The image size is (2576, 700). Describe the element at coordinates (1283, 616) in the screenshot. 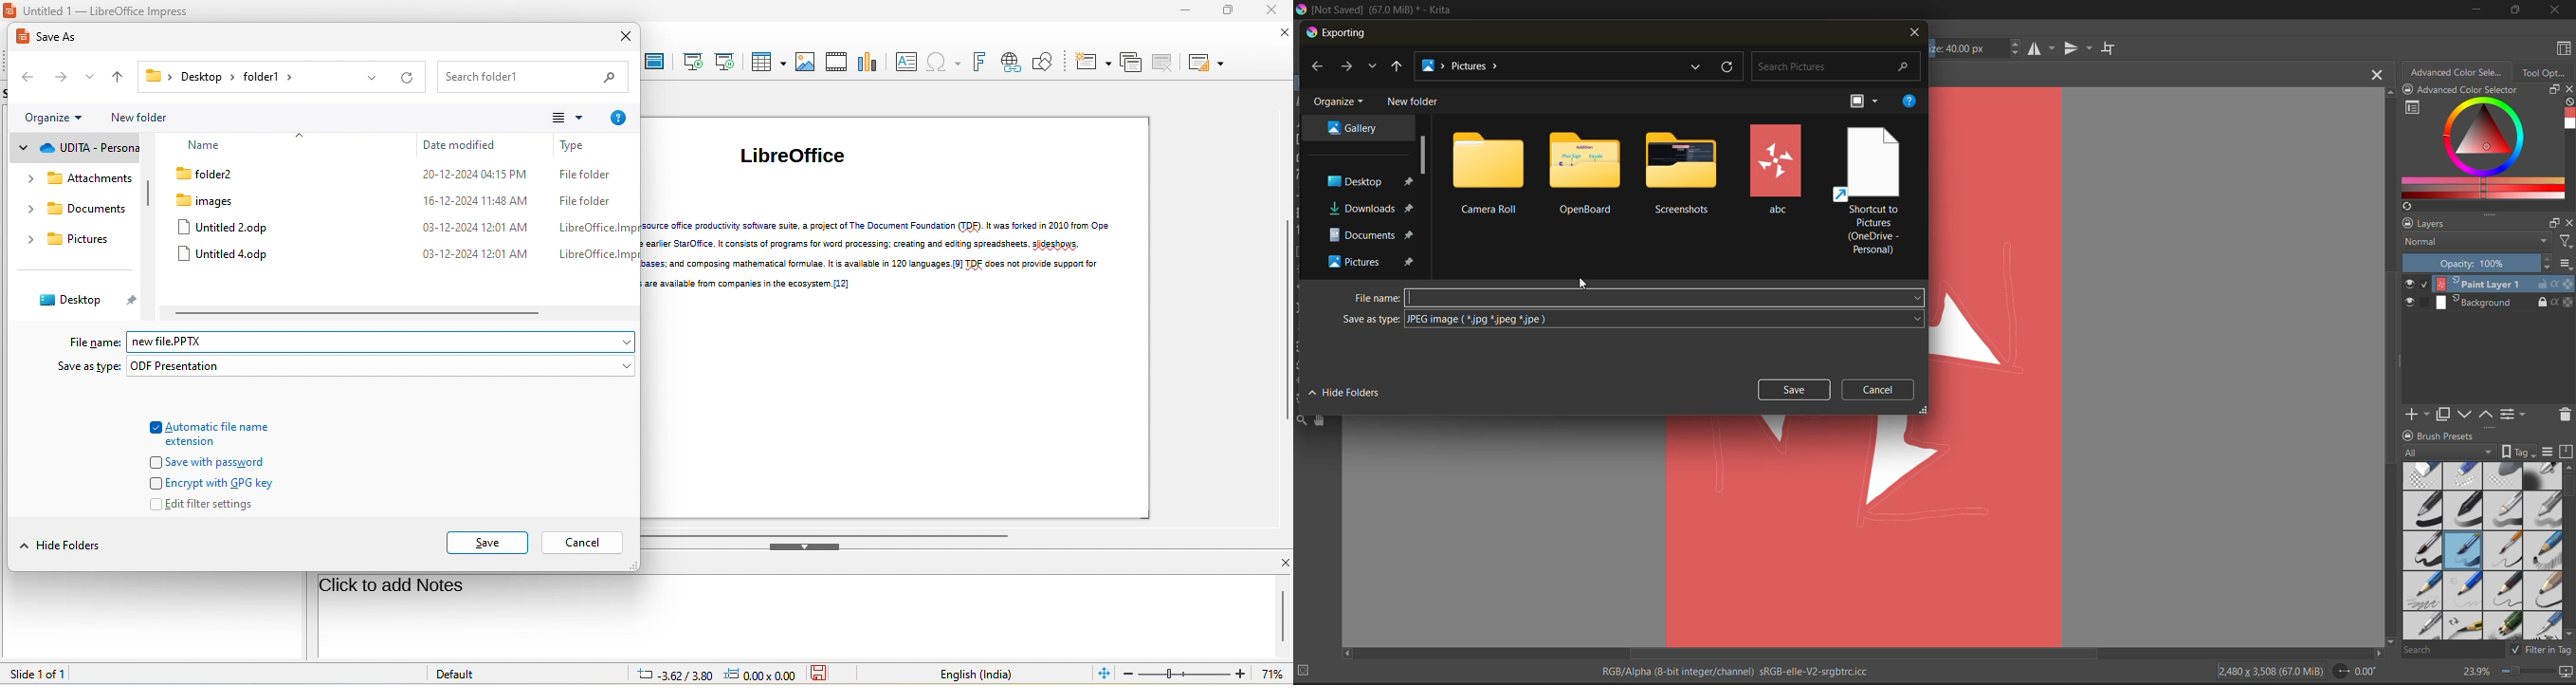

I see `vertical scroll bar` at that location.